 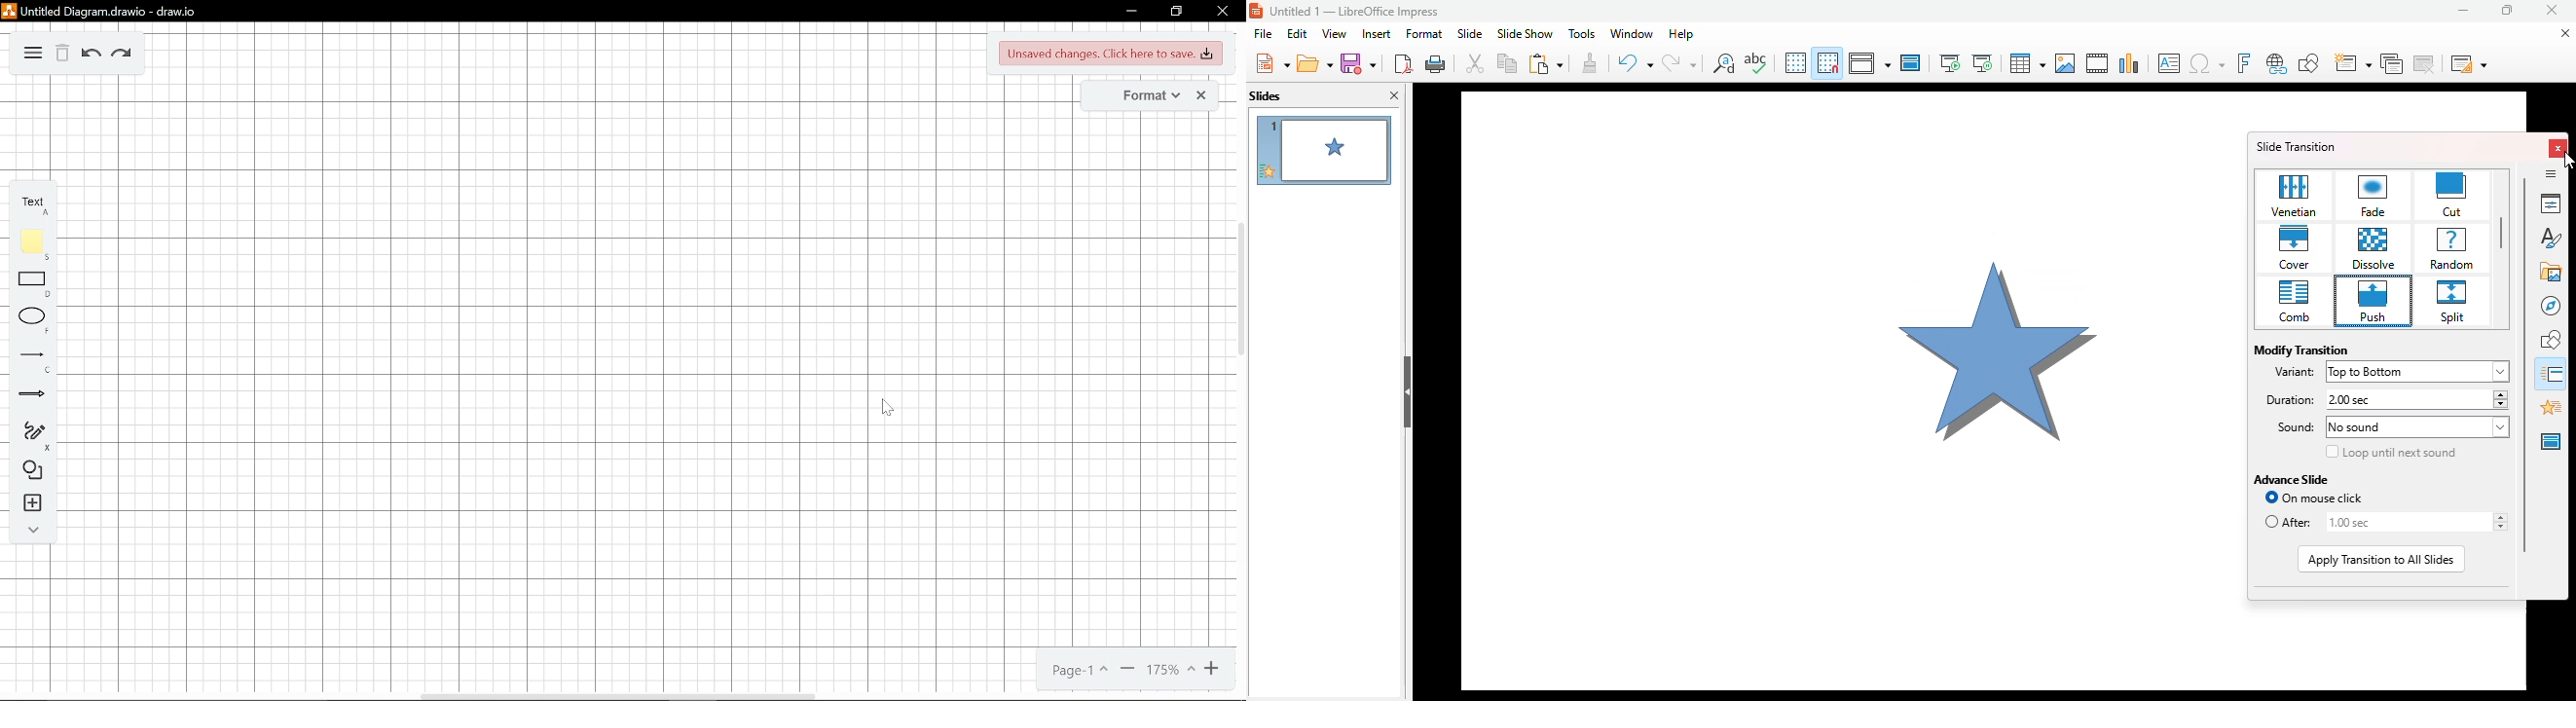 I want to click on delete slide, so click(x=2425, y=63).